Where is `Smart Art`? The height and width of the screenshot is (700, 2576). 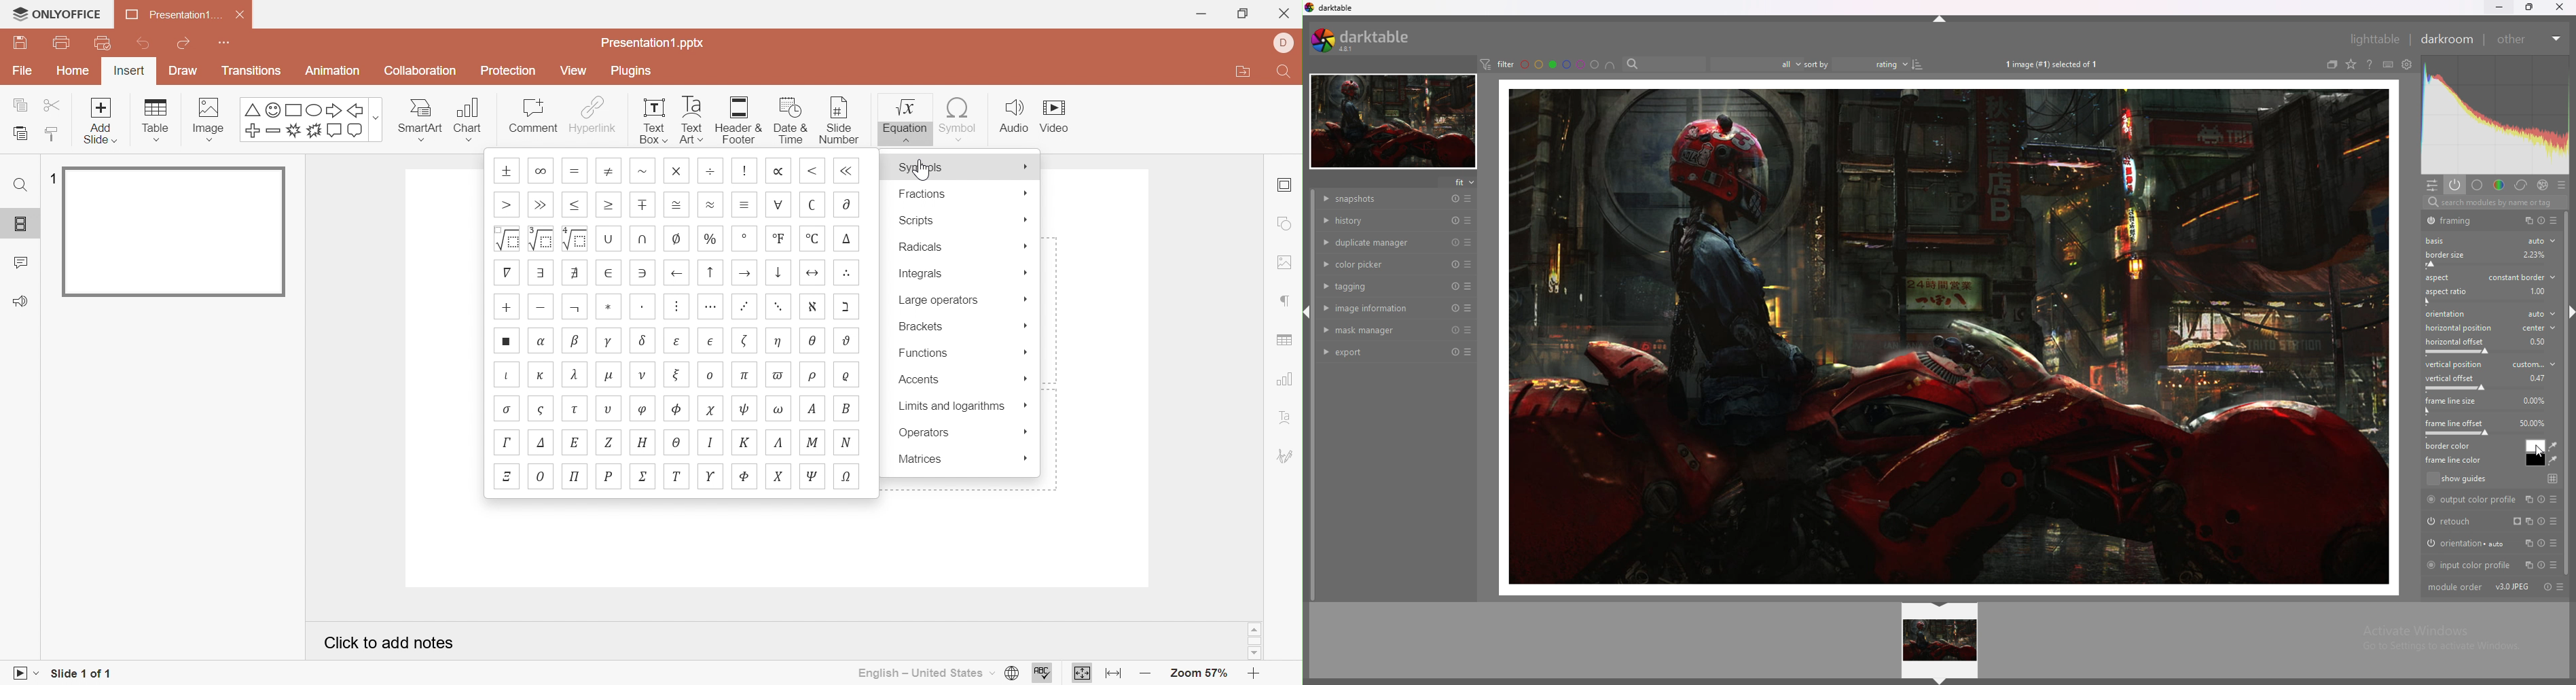
Smart Art is located at coordinates (420, 120).